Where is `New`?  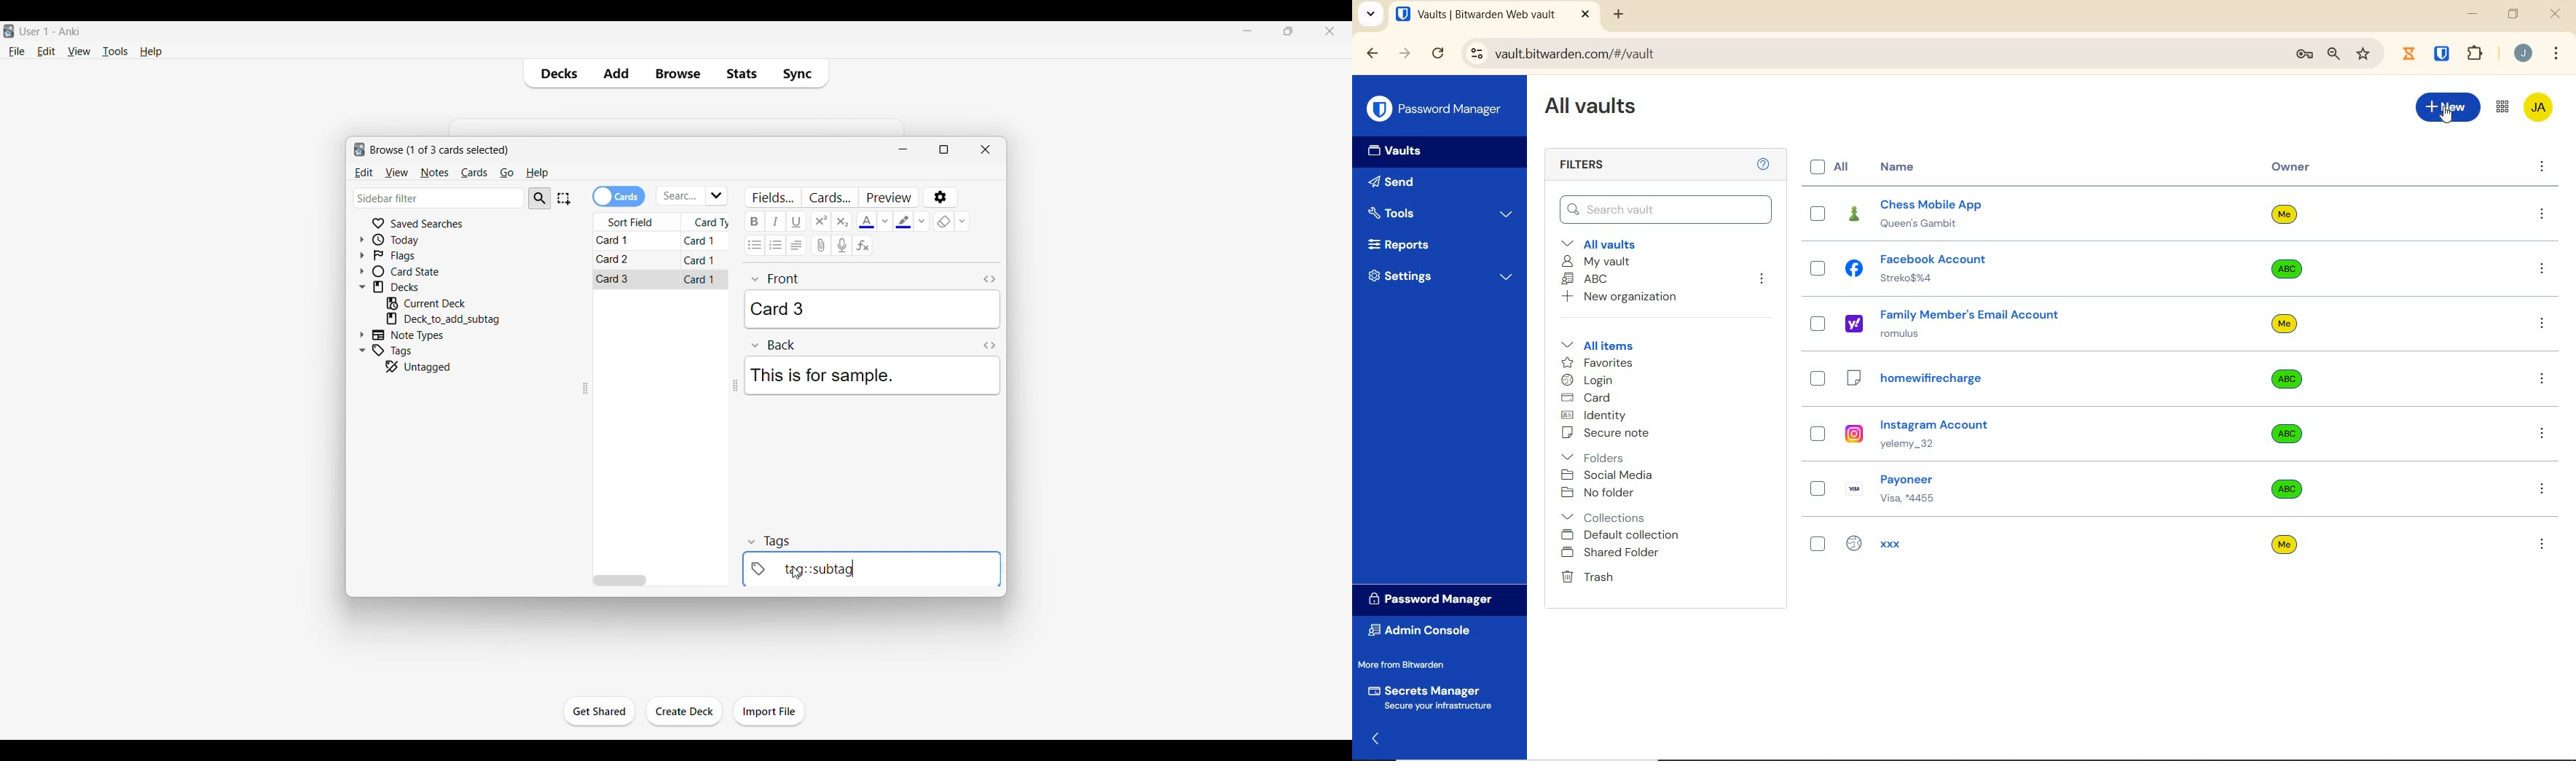 New is located at coordinates (2447, 107).